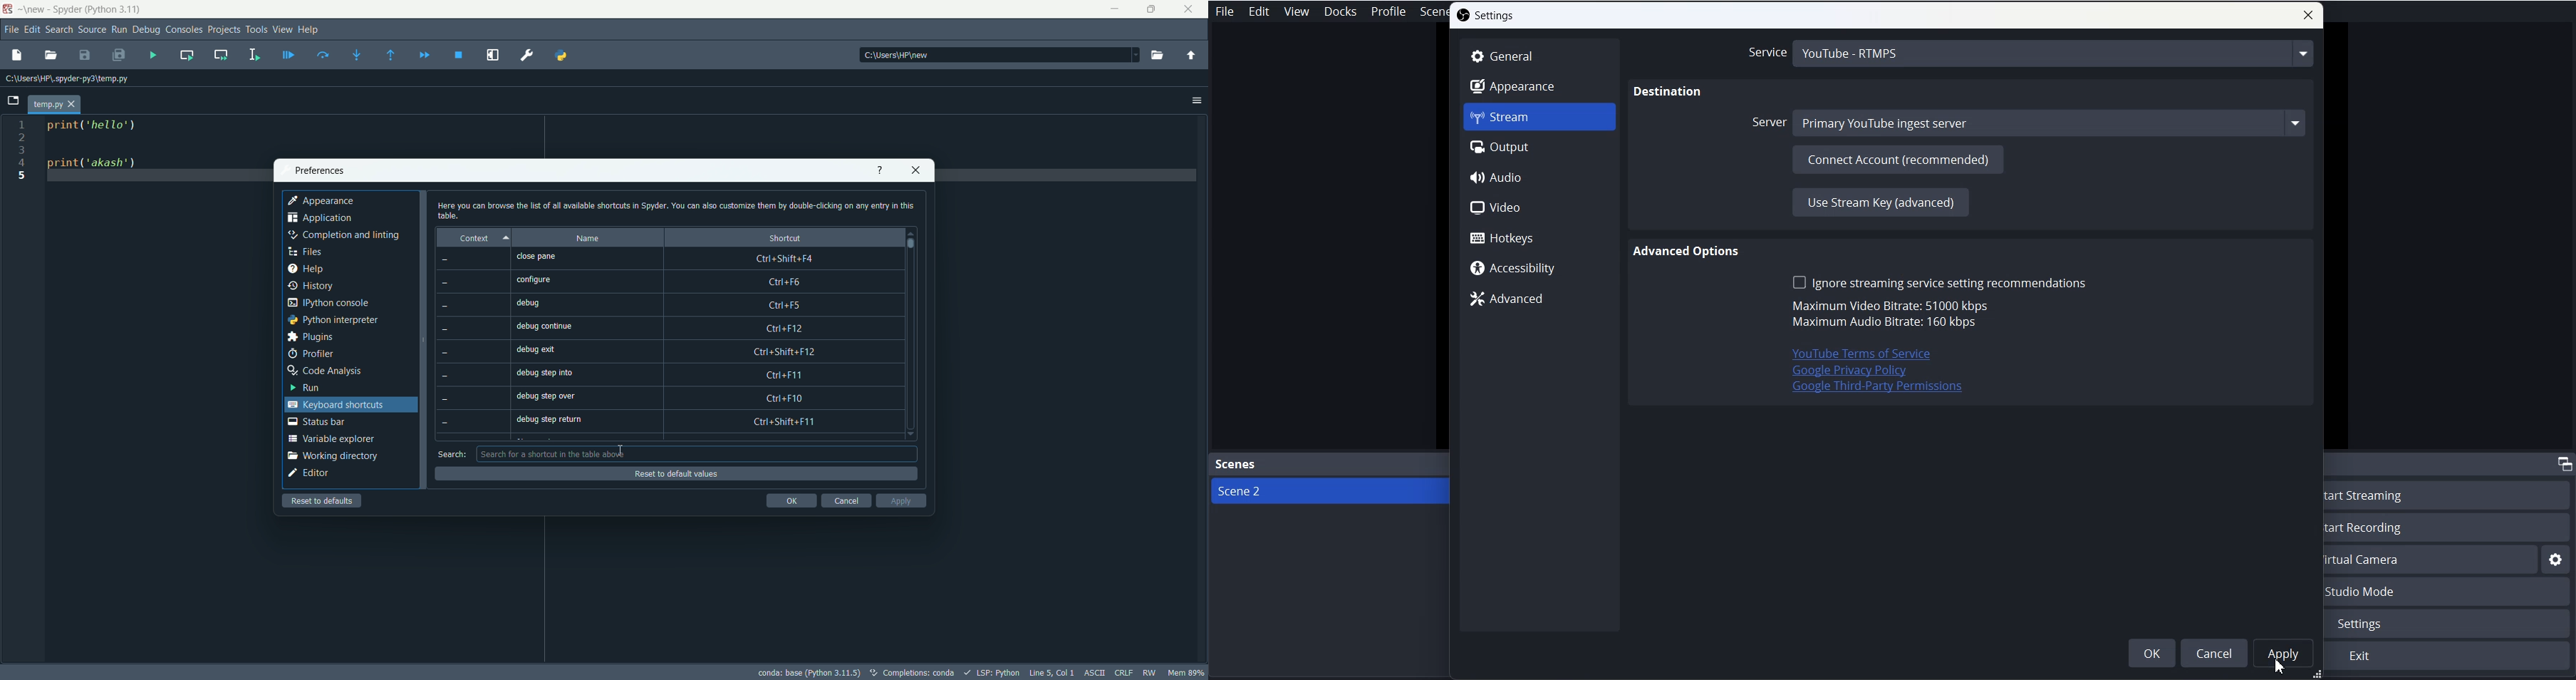 The image size is (2576, 700). I want to click on Stream, so click(1539, 117).